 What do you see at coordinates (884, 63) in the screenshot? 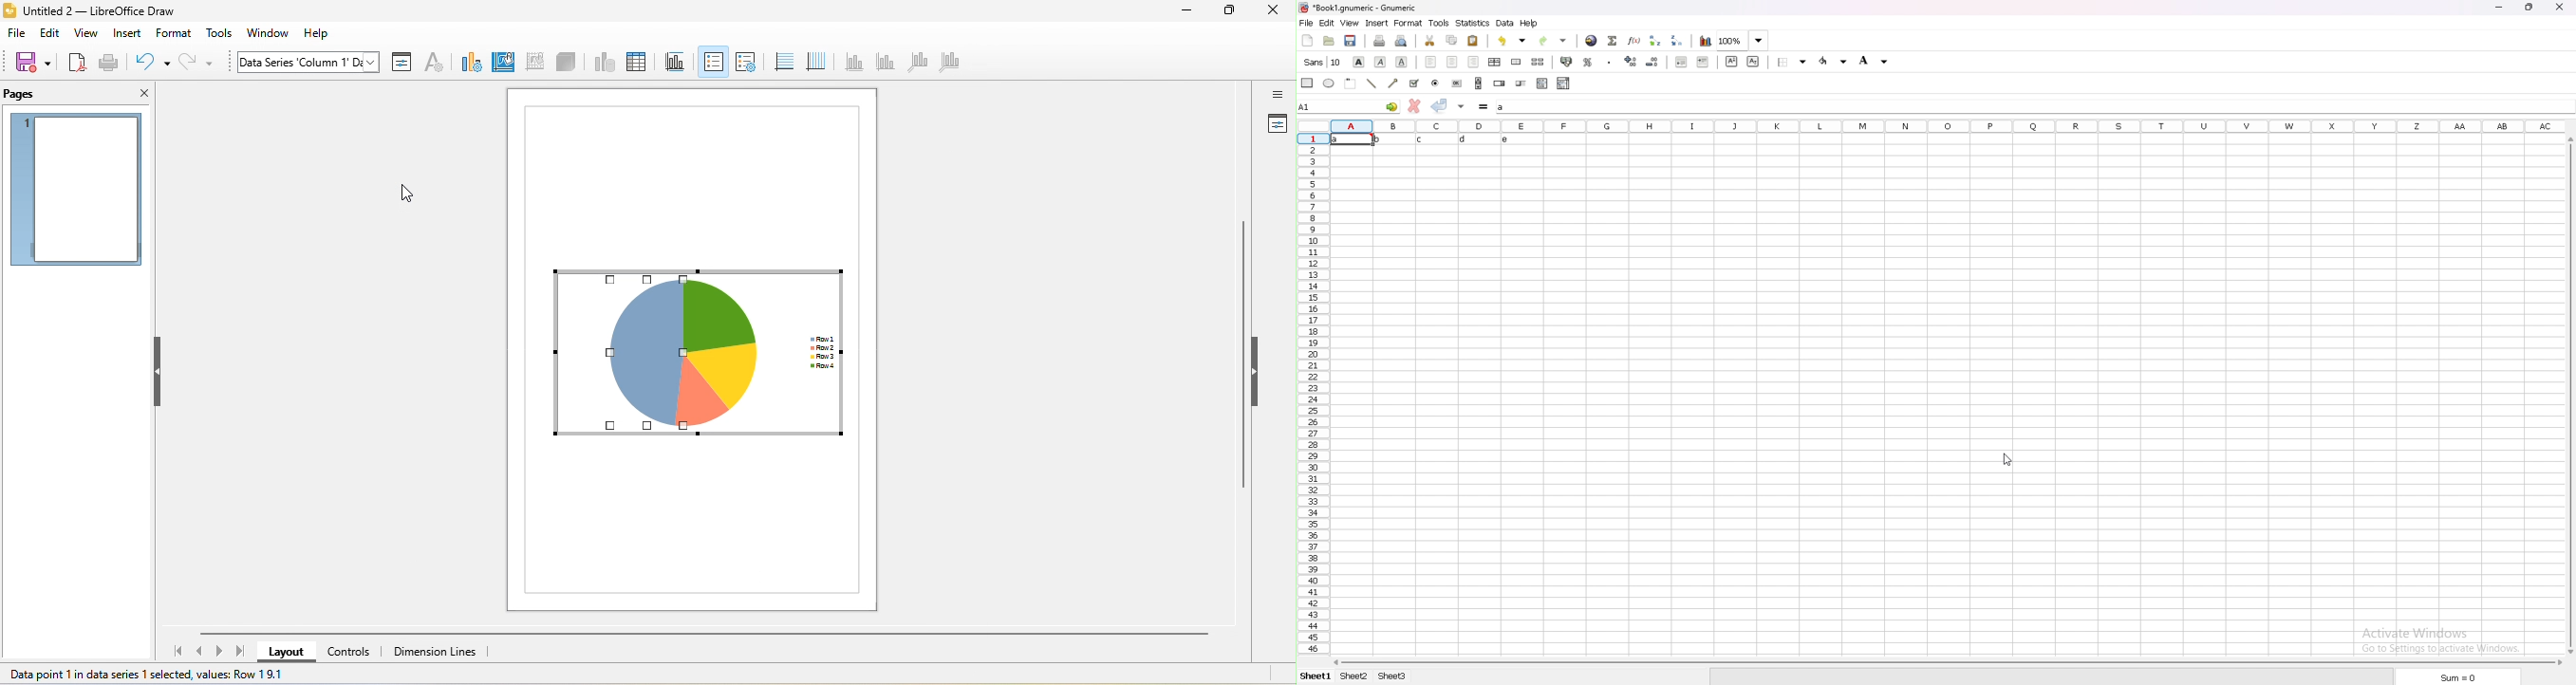
I see `y axis` at bounding box center [884, 63].